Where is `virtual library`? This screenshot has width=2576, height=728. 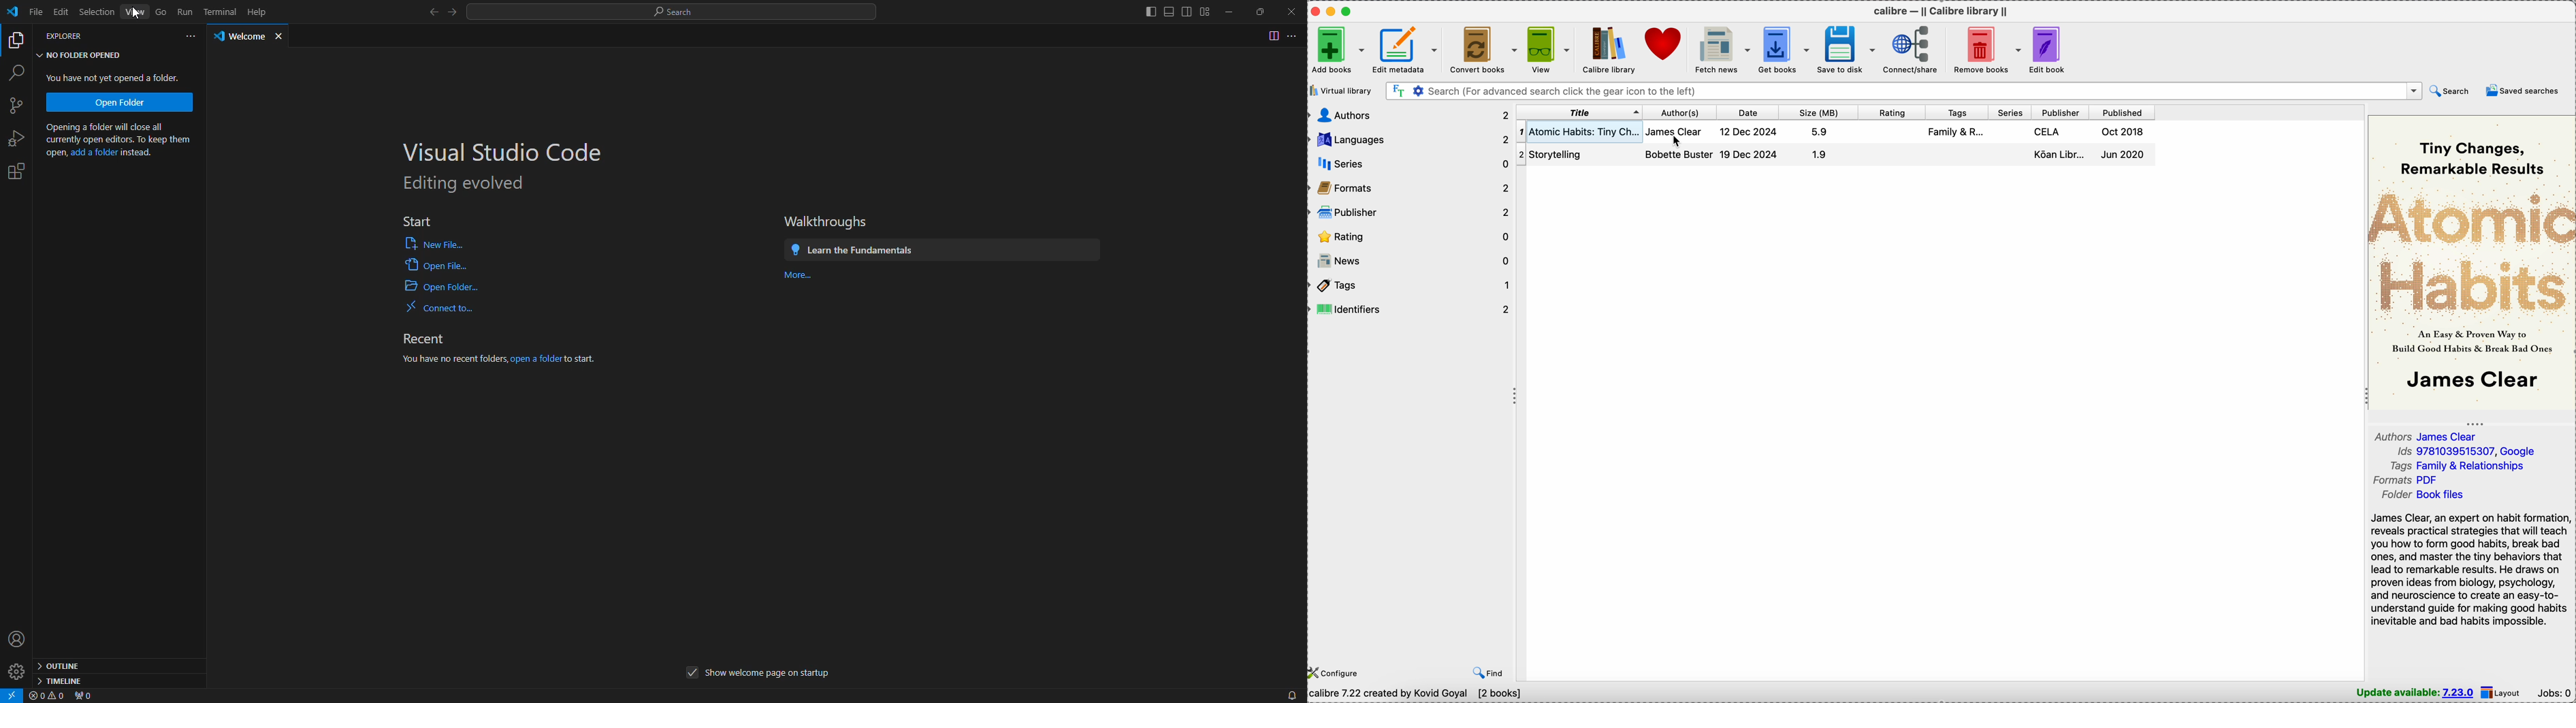
virtual library is located at coordinates (1340, 90).